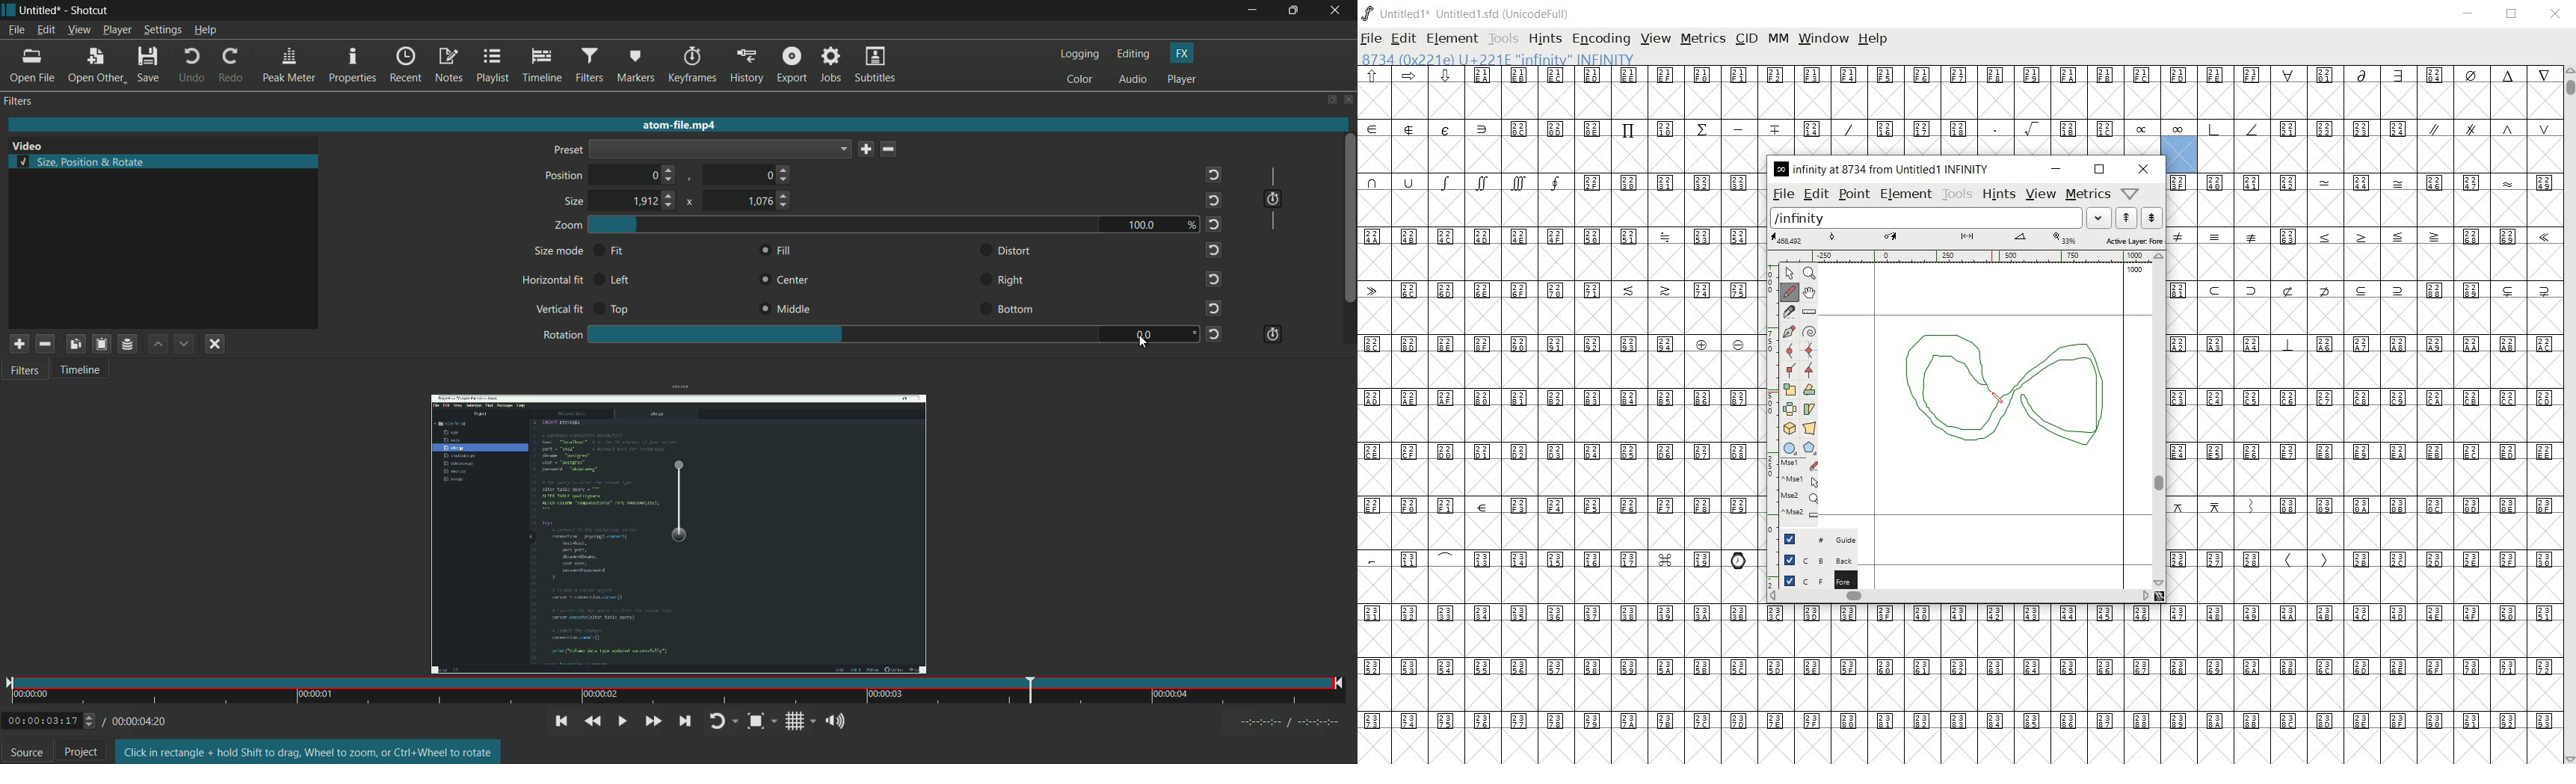 The height and width of the screenshot is (784, 2576). What do you see at coordinates (2087, 194) in the screenshot?
I see `metrics` at bounding box center [2087, 194].